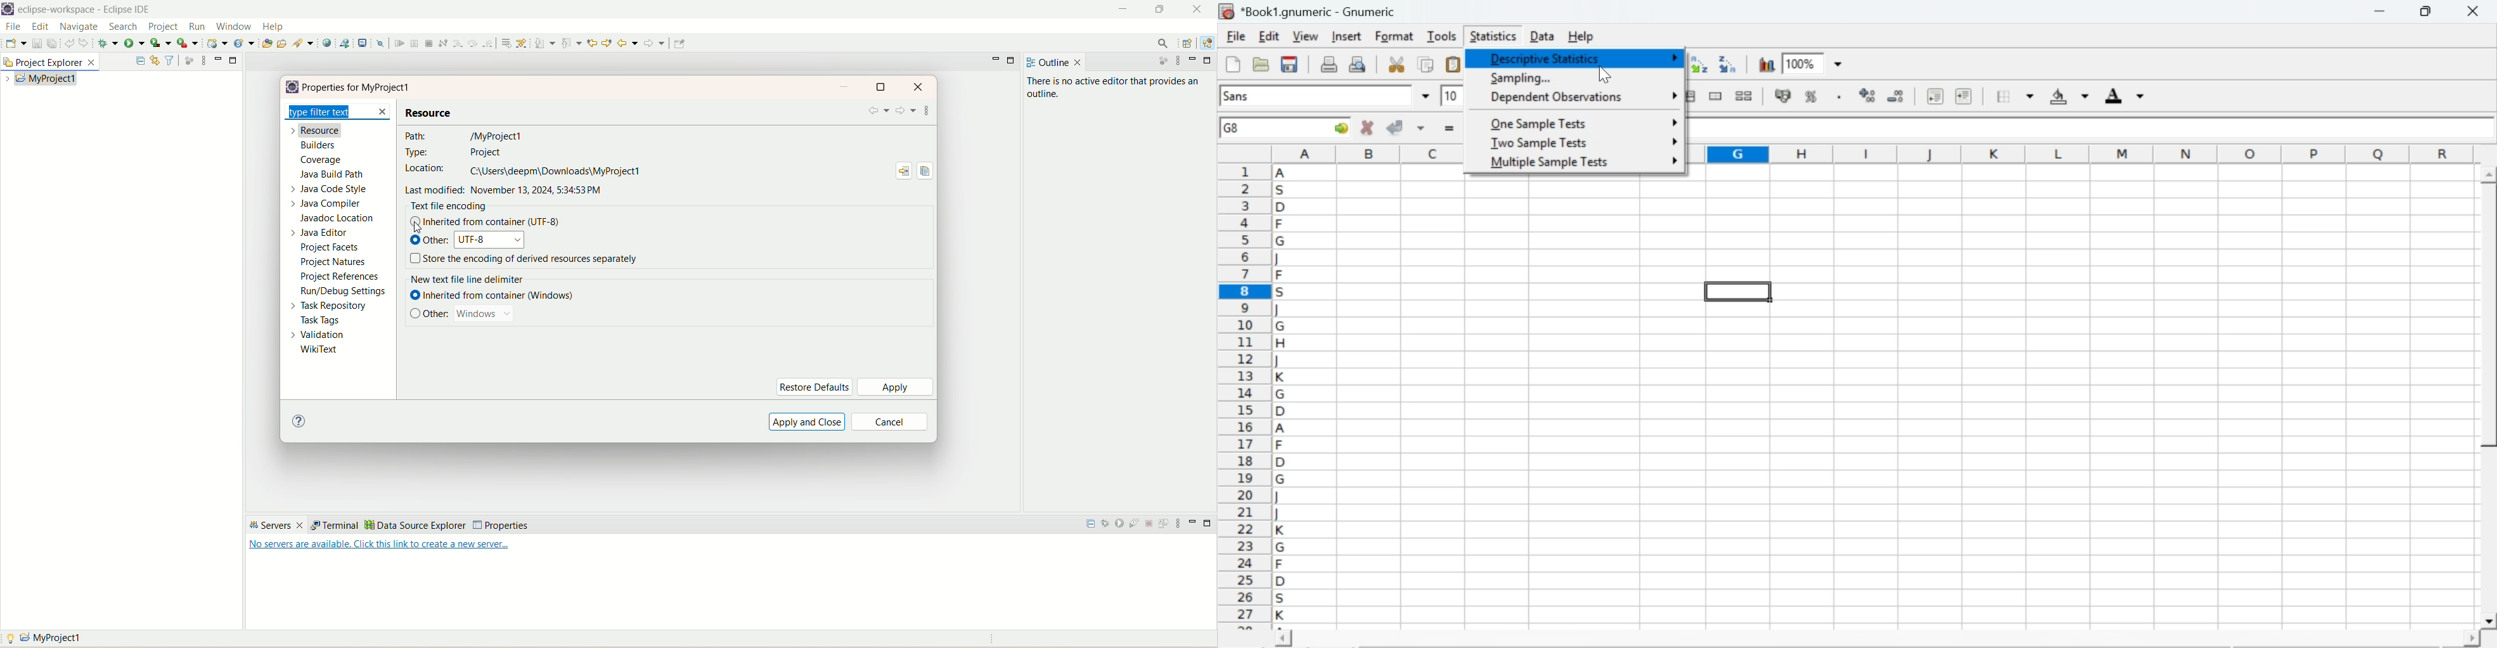 The image size is (2520, 672). I want to click on increase indent, so click(1963, 97).